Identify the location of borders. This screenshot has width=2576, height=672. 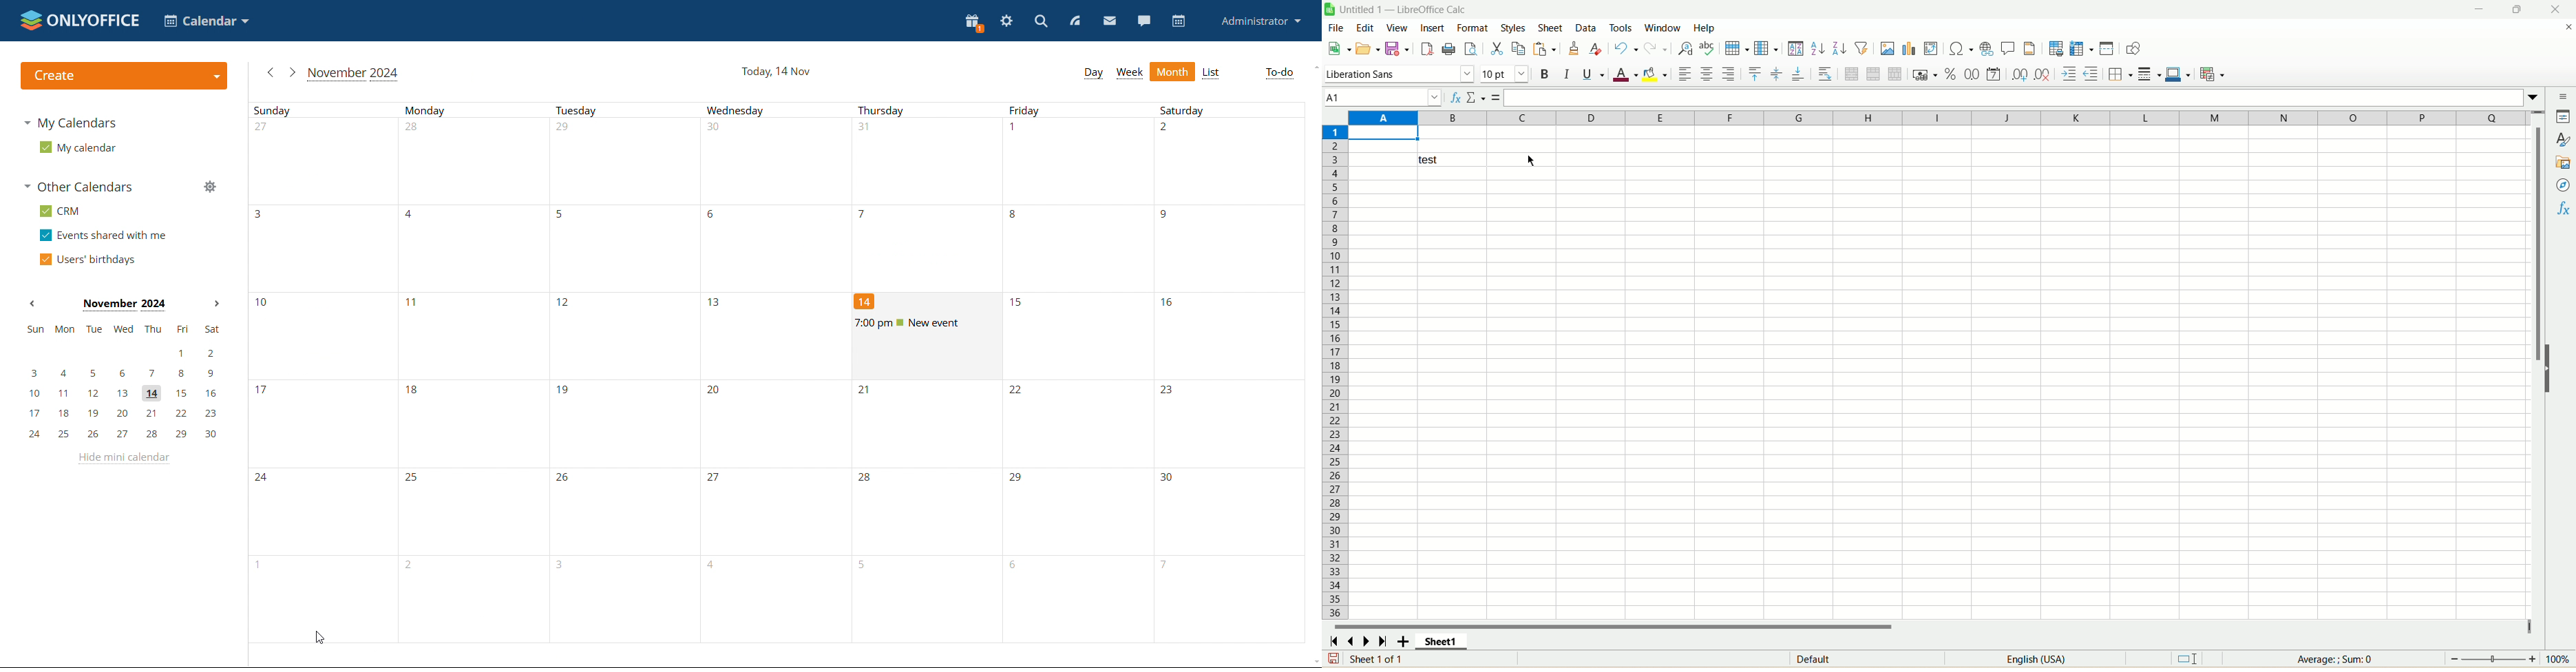
(2121, 74).